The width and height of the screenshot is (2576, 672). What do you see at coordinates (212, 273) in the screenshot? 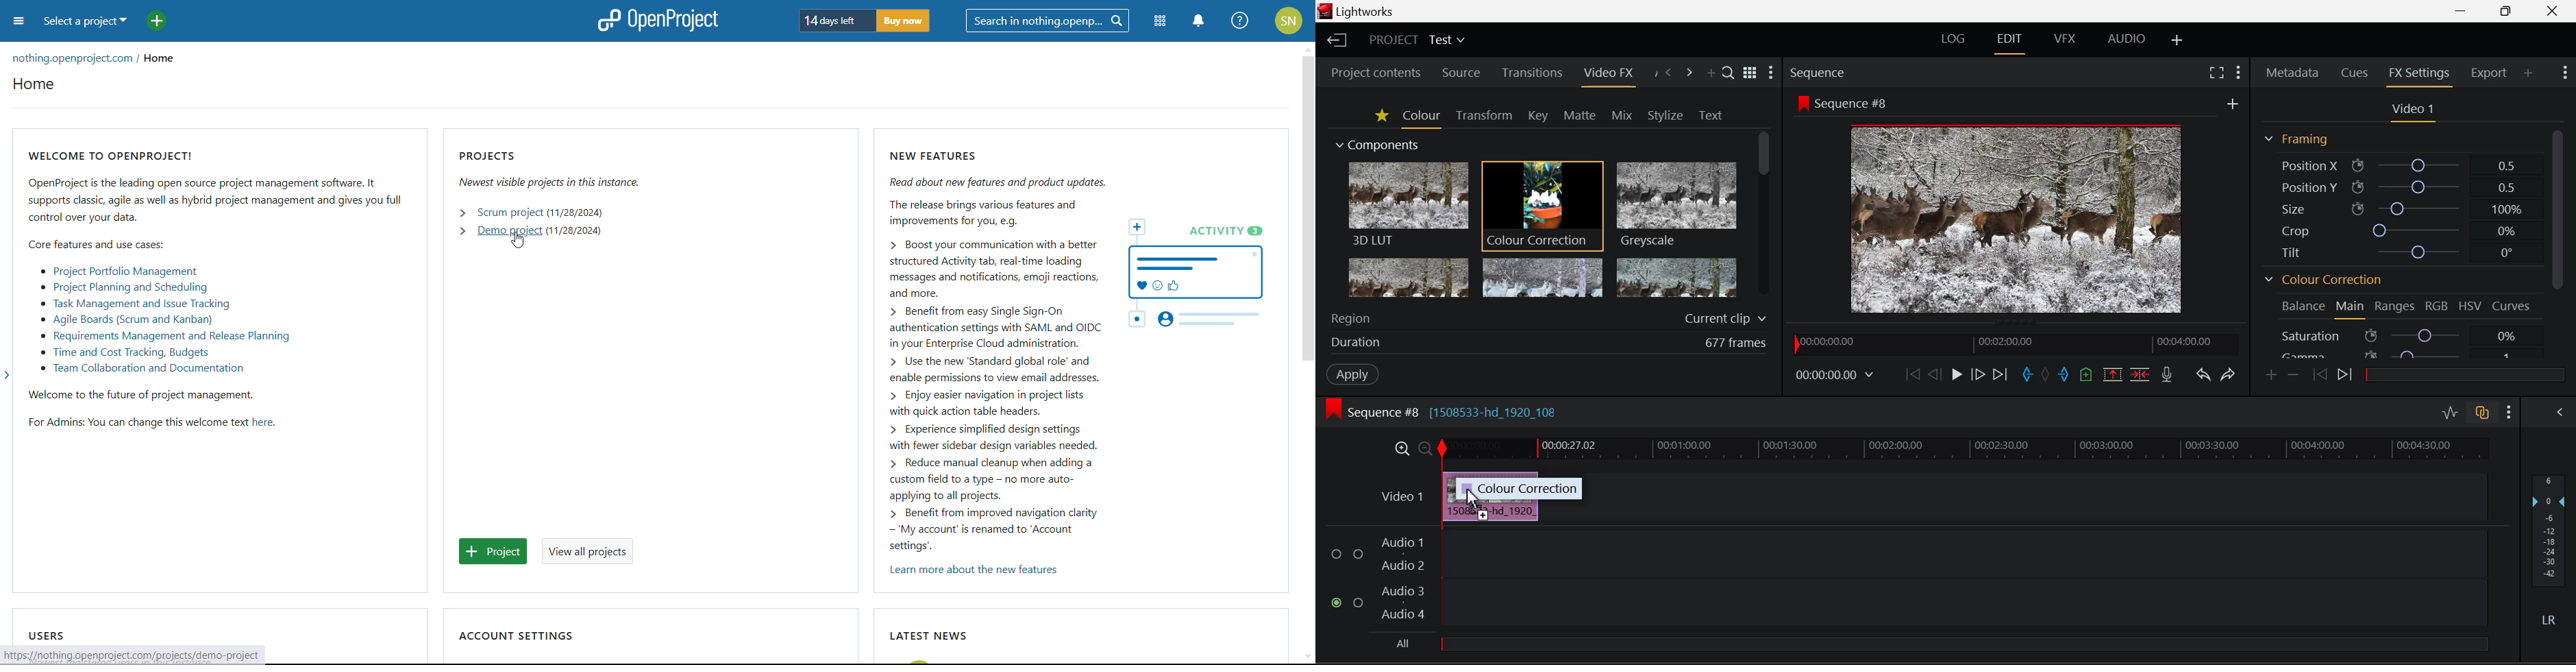
I see `WELCOME TO OPENPROJECT!
OpenProject is the leading open source project management software. It
supports classic, agile as well as hybrid project management and gives you full
control over your data.
Core features and use cases:

« Project Portfolio Management

« Project Planning and Scheduling

« Task Management and Issue Tracking

« Agile Boards (Scrum and Kanban)

« Requirements Management and Release Planning

« Time and Cost Tracking, Budgets

® Team Collaboration and Documentation
‘Welcome to the future of project management.` at bounding box center [212, 273].